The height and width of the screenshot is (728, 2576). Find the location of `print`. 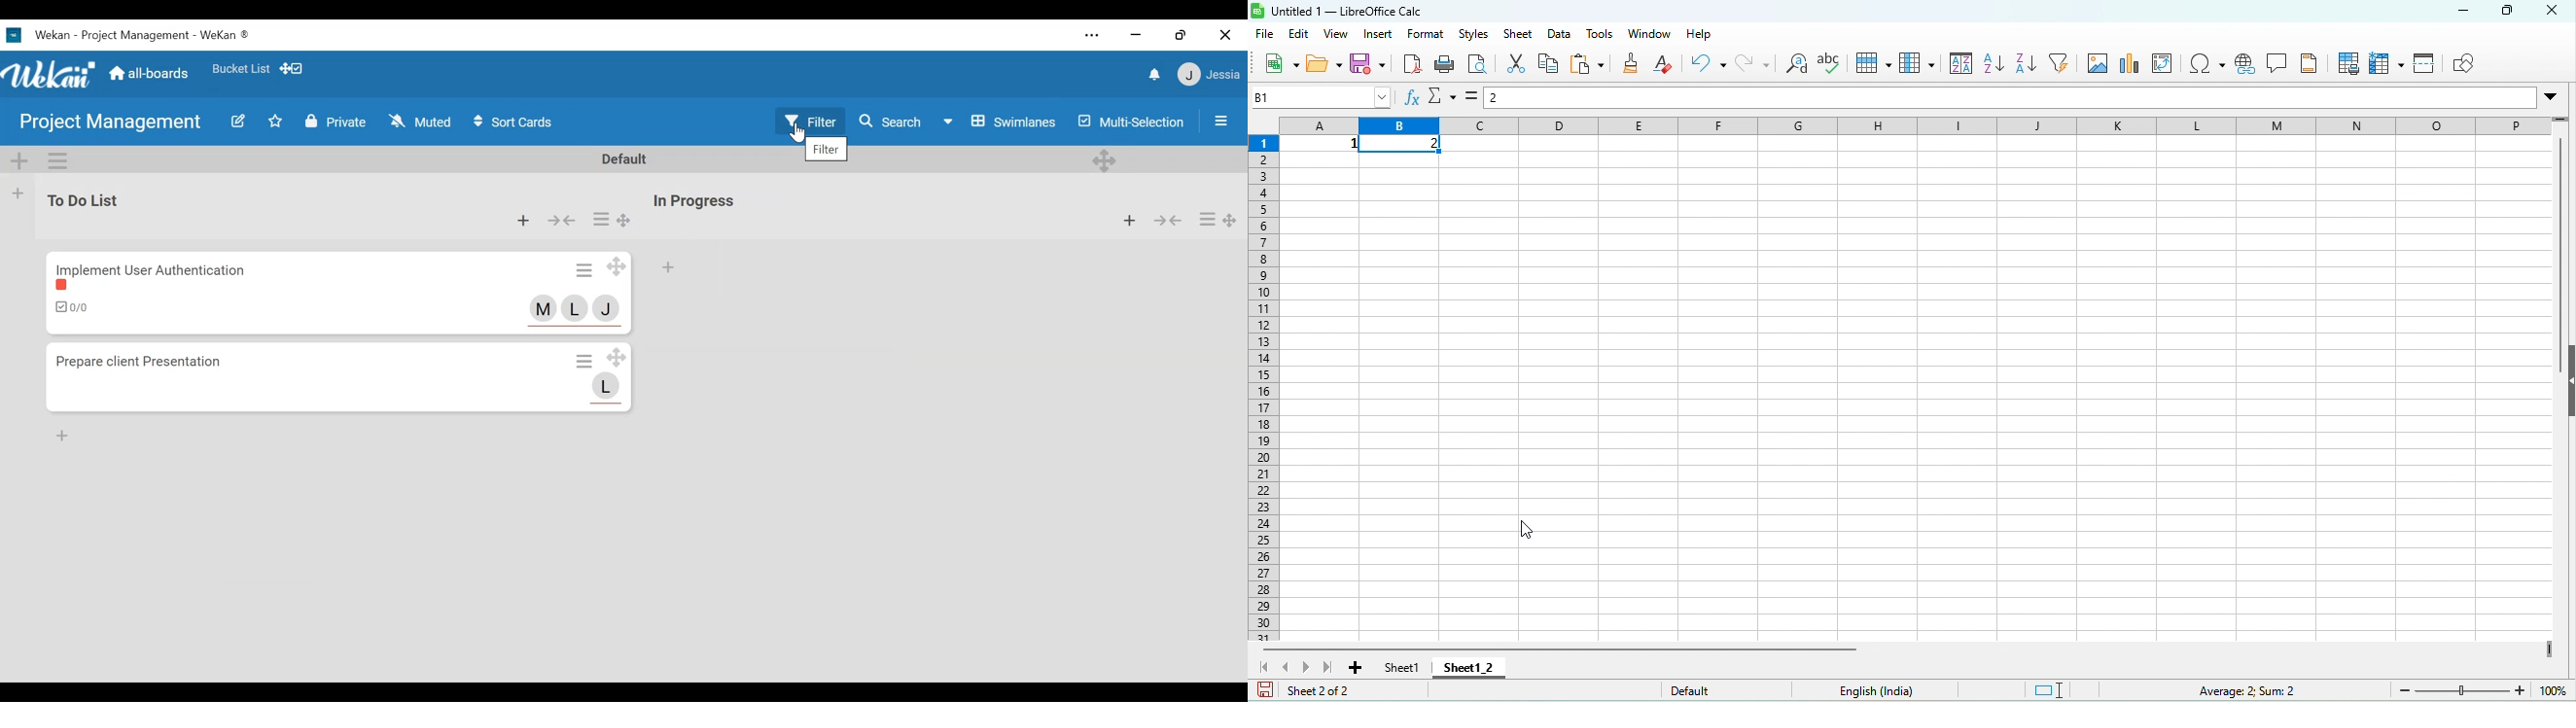

print is located at coordinates (1450, 66).